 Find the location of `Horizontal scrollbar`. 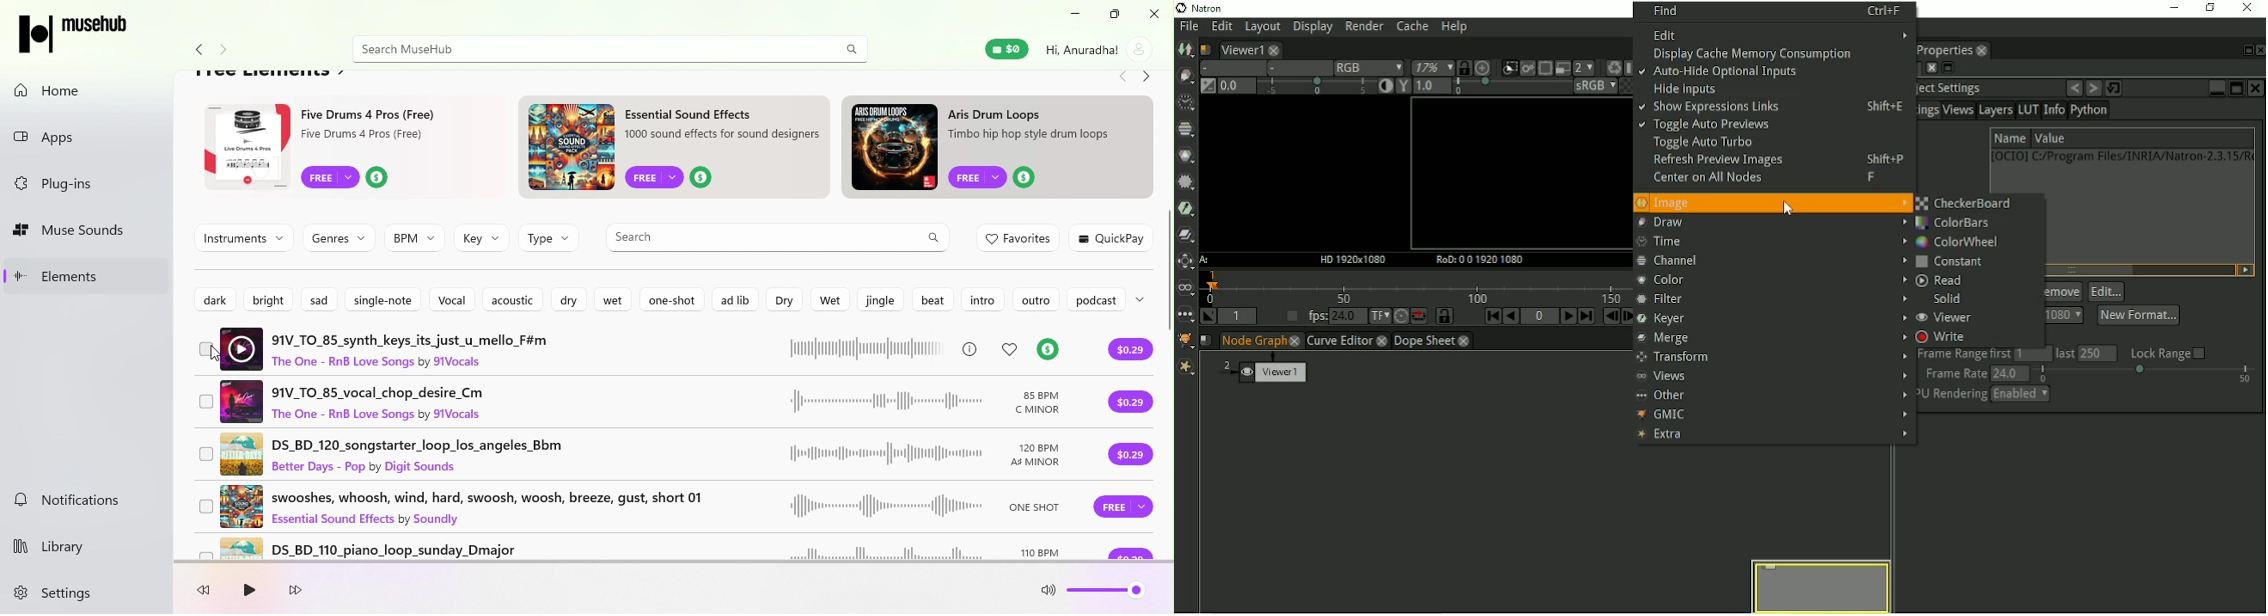

Horizontal scrollbar is located at coordinates (2087, 270).